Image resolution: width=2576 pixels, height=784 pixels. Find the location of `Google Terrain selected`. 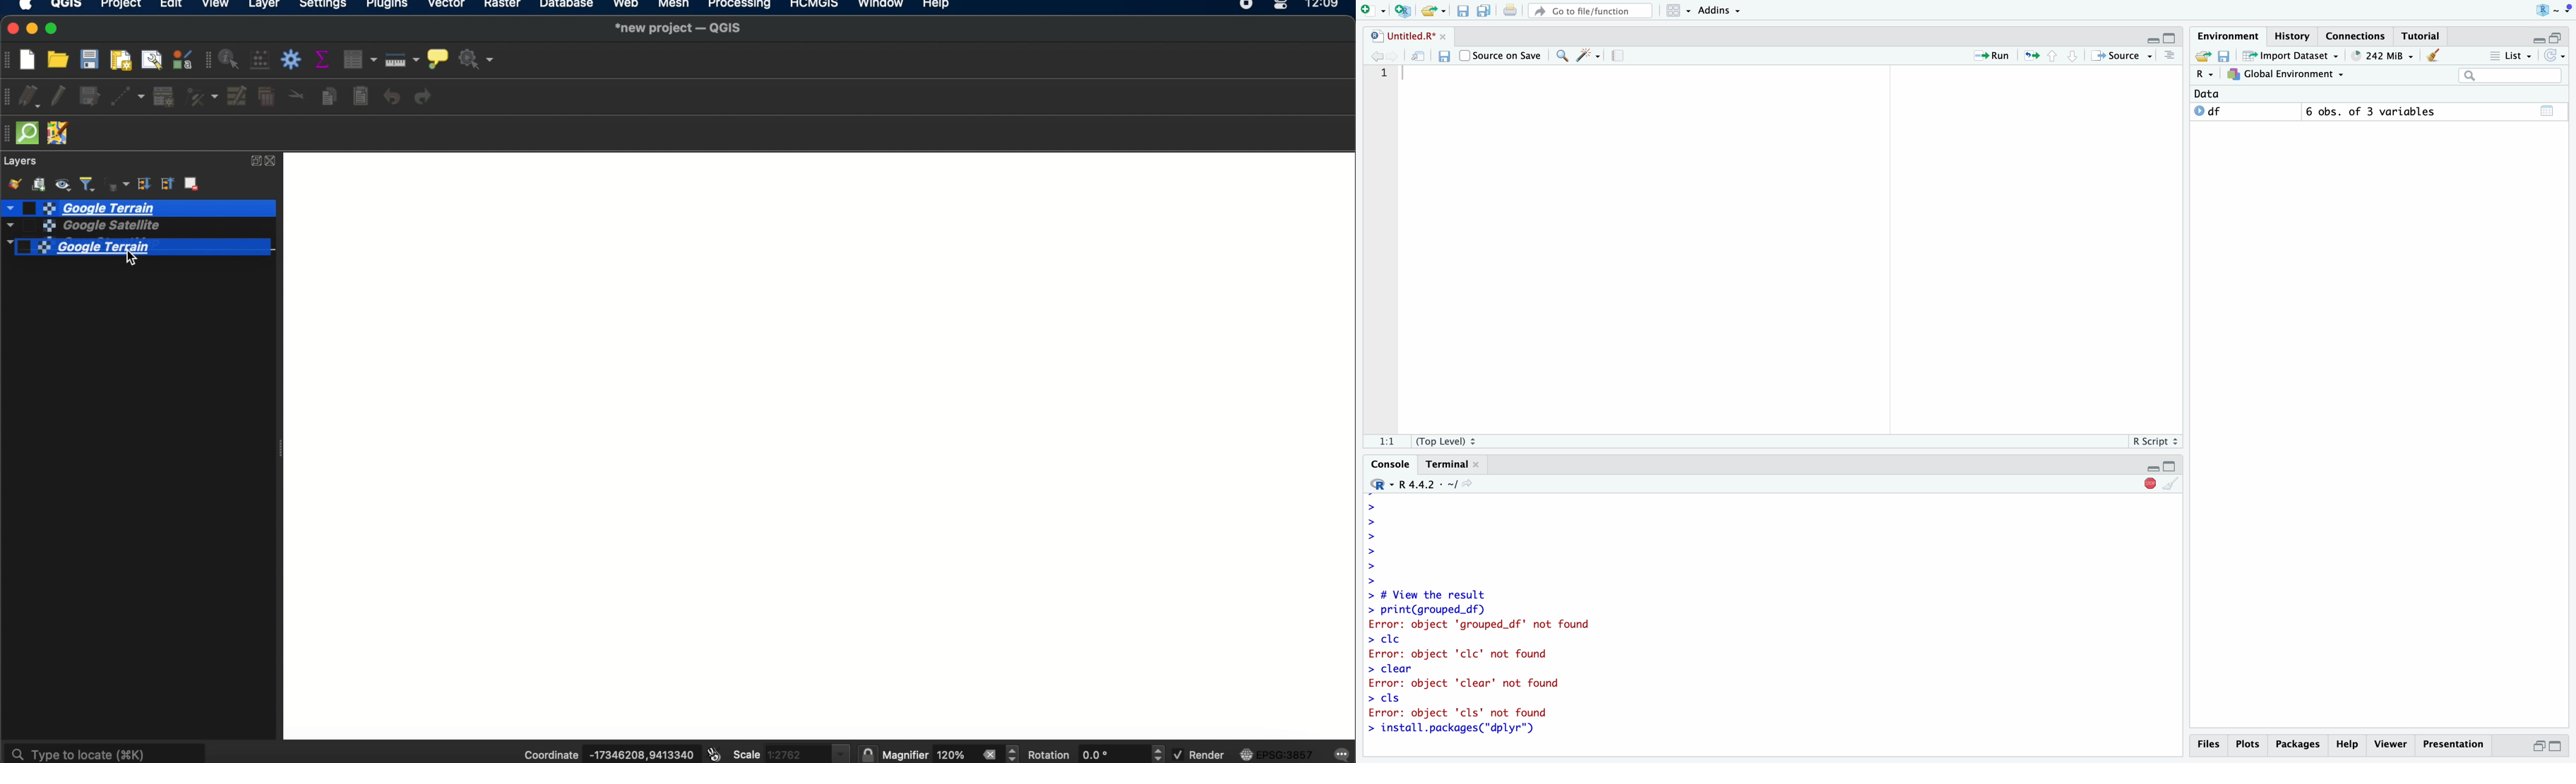

Google Terrain selected is located at coordinates (145, 249).